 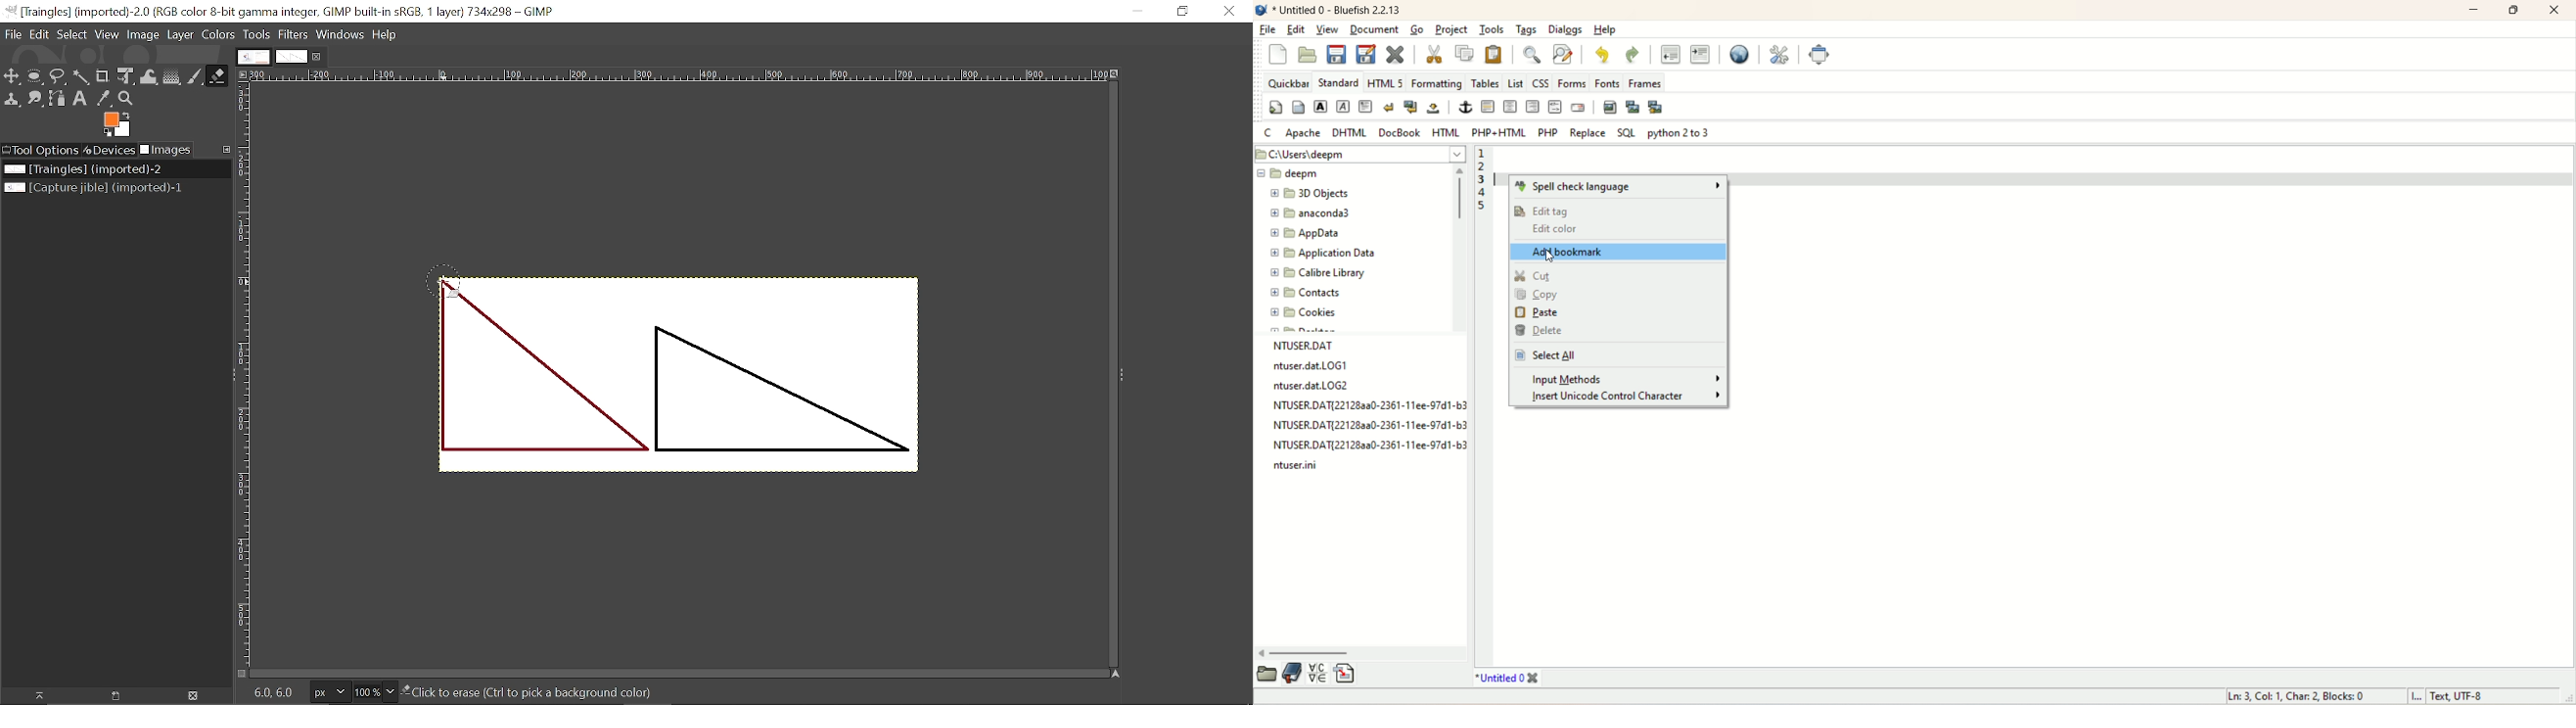 I want to click on documentation, so click(x=1289, y=674).